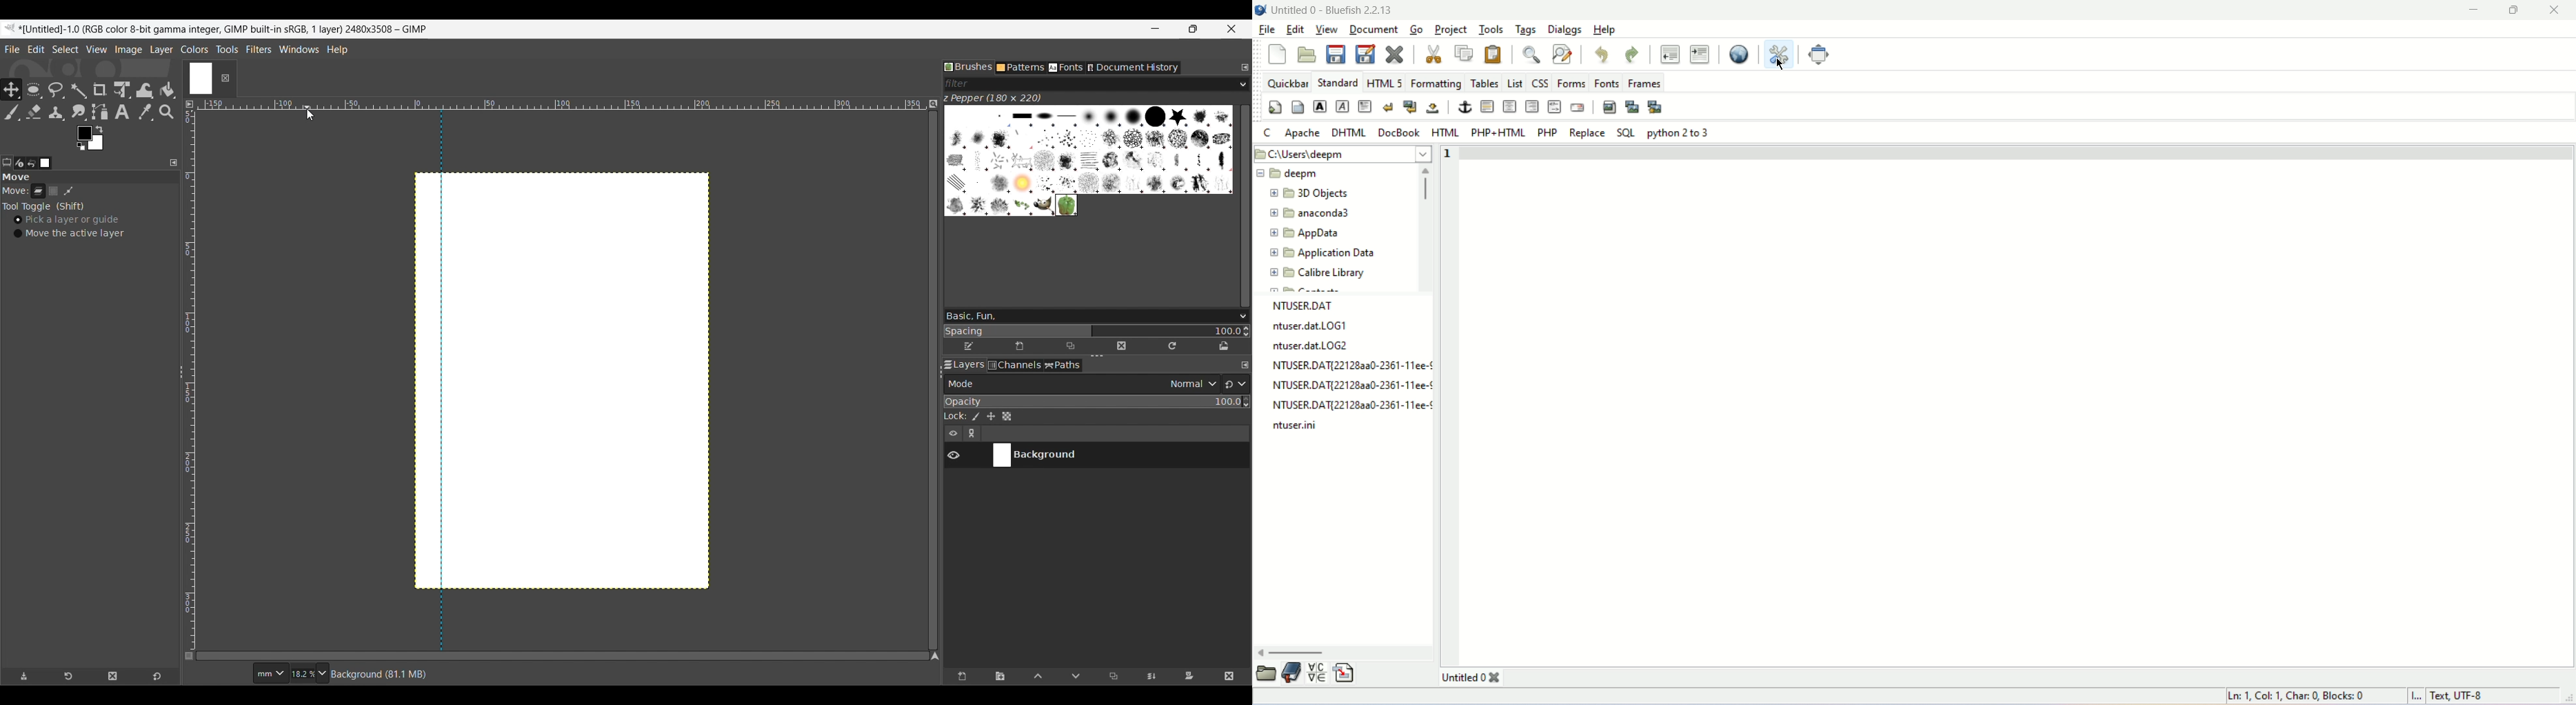 The height and width of the screenshot is (728, 2576). What do you see at coordinates (32, 89) in the screenshot?
I see `Ellipse select tool` at bounding box center [32, 89].